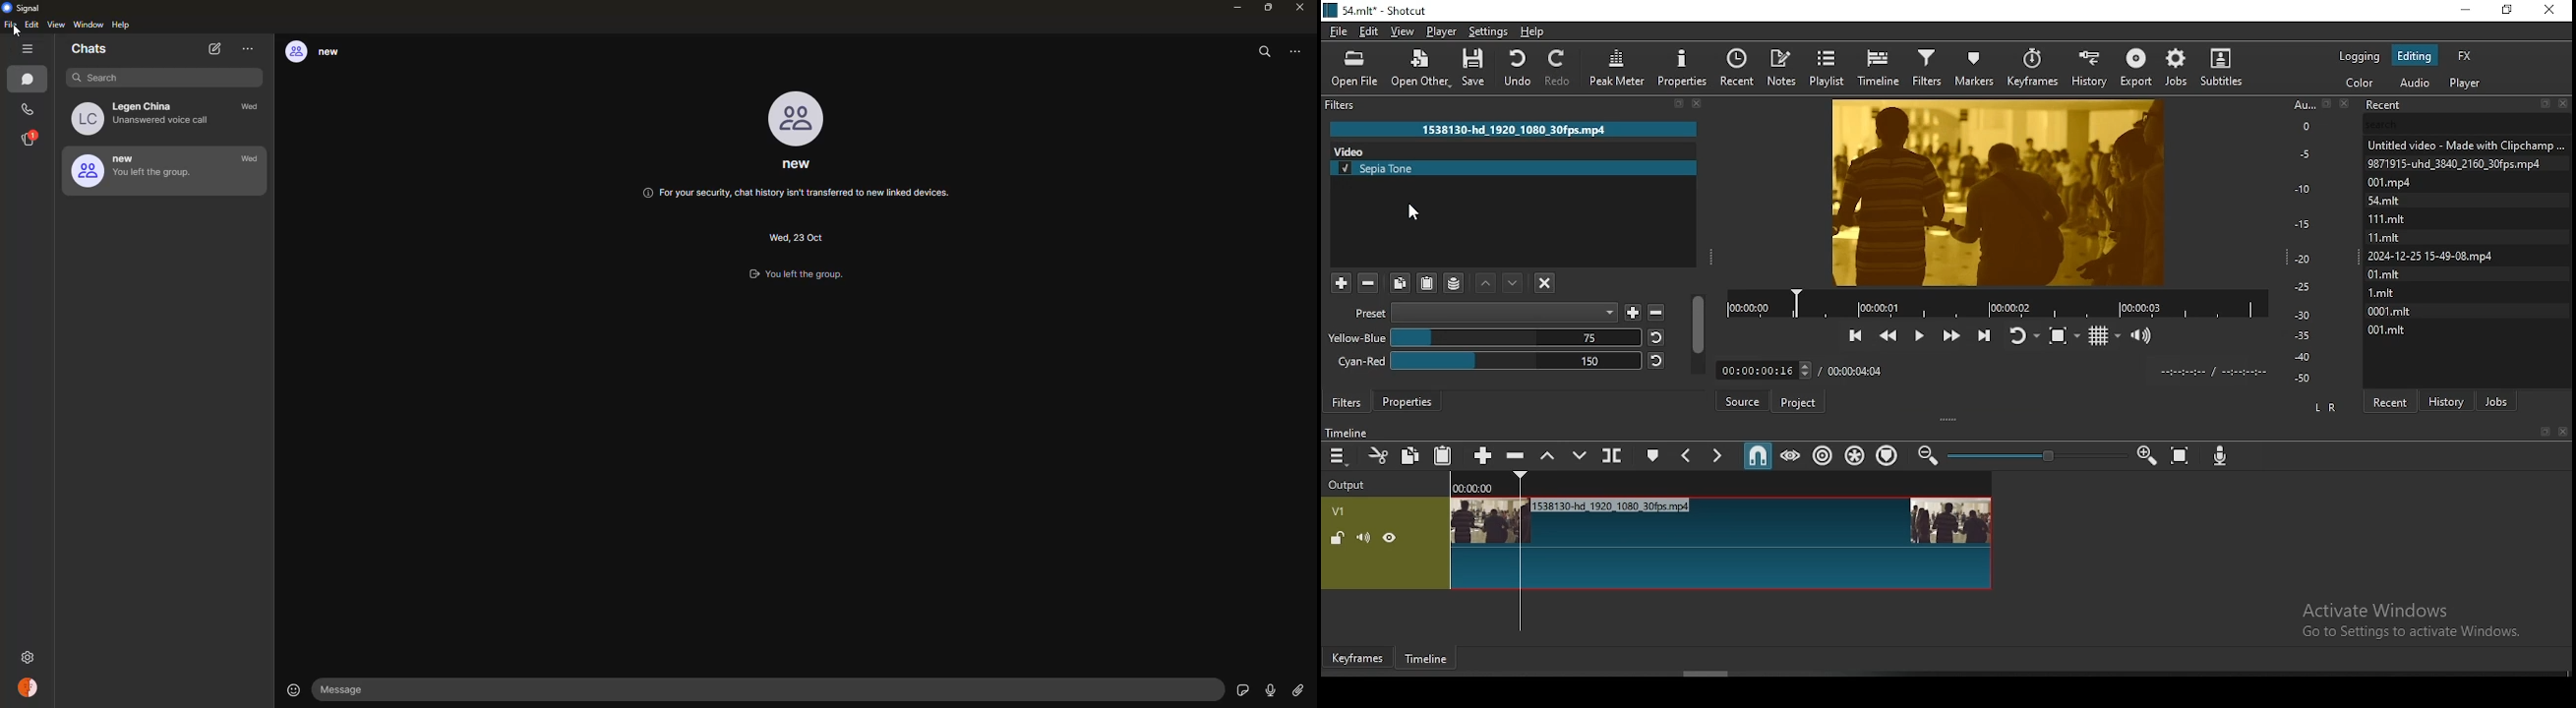 This screenshot has height=728, width=2576. I want to click on search, so click(1267, 51).